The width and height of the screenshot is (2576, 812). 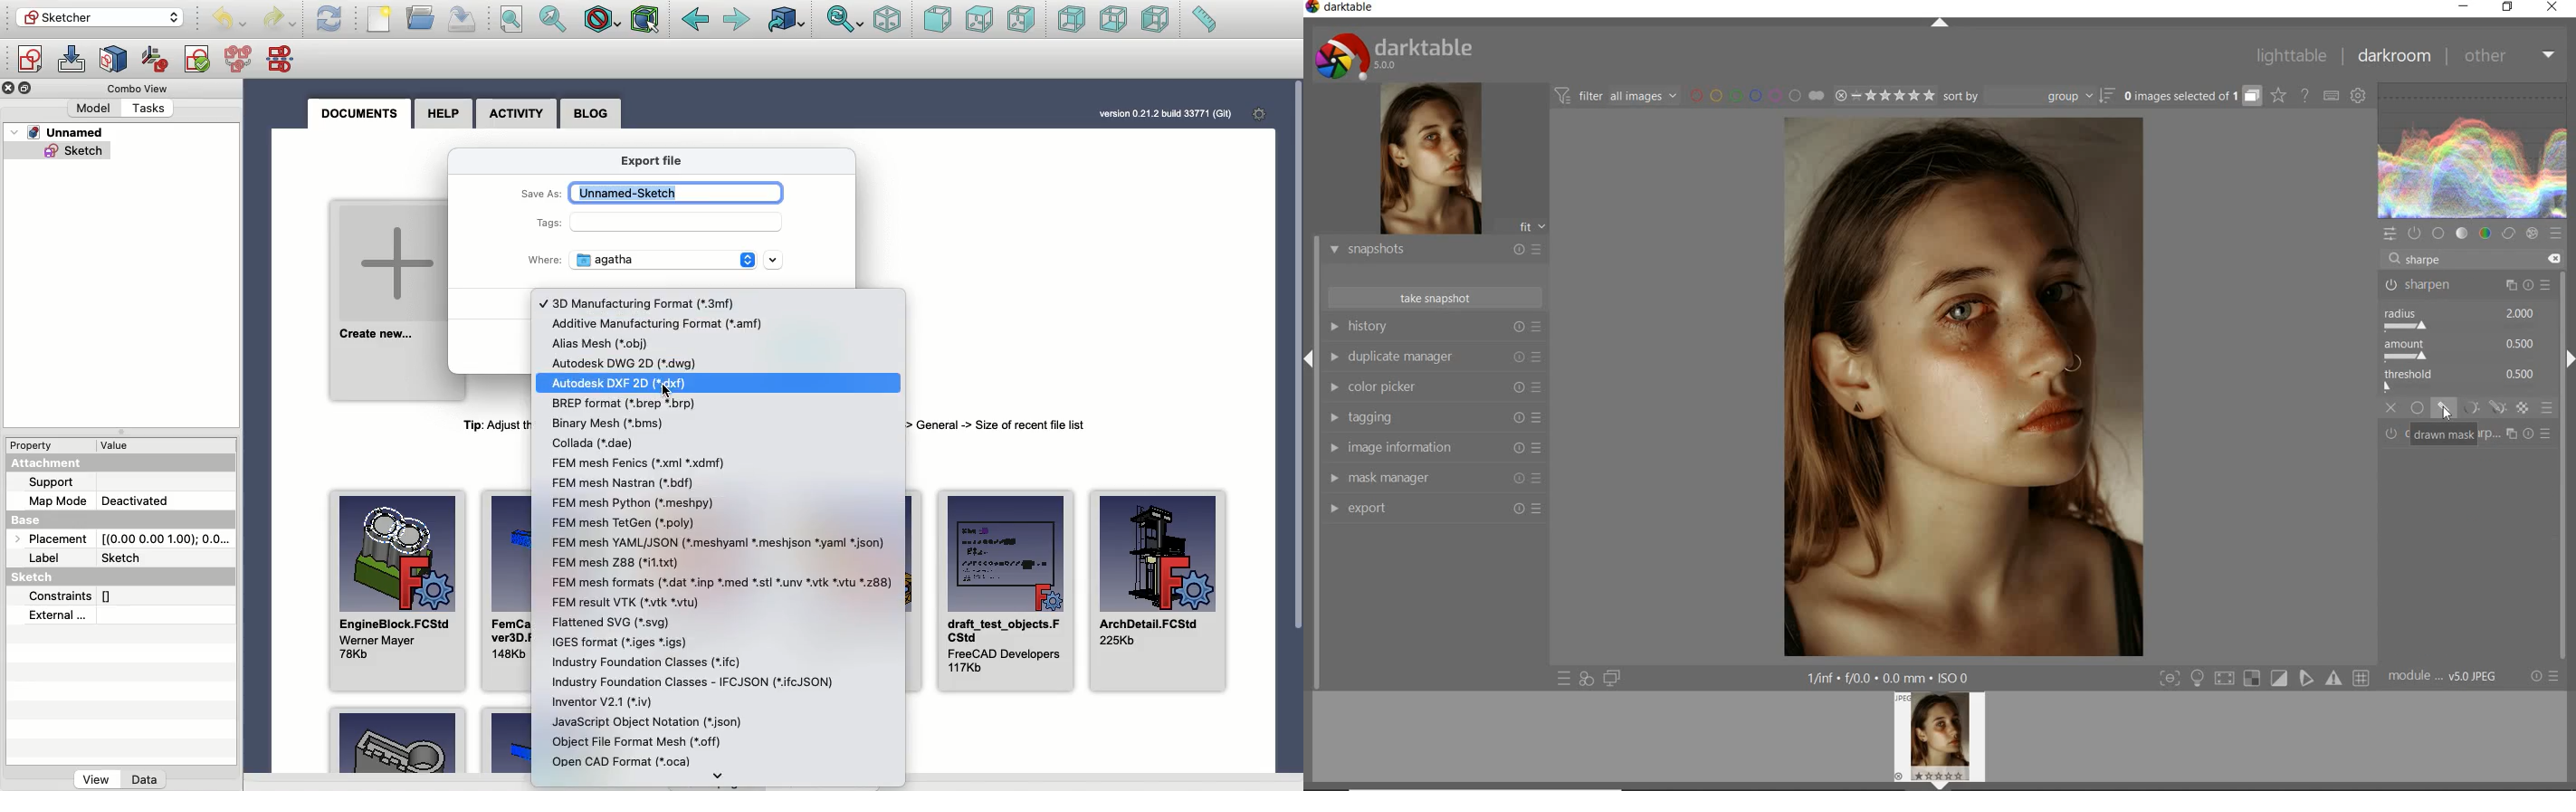 I want to click on image preview, so click(x=1428, y=161).